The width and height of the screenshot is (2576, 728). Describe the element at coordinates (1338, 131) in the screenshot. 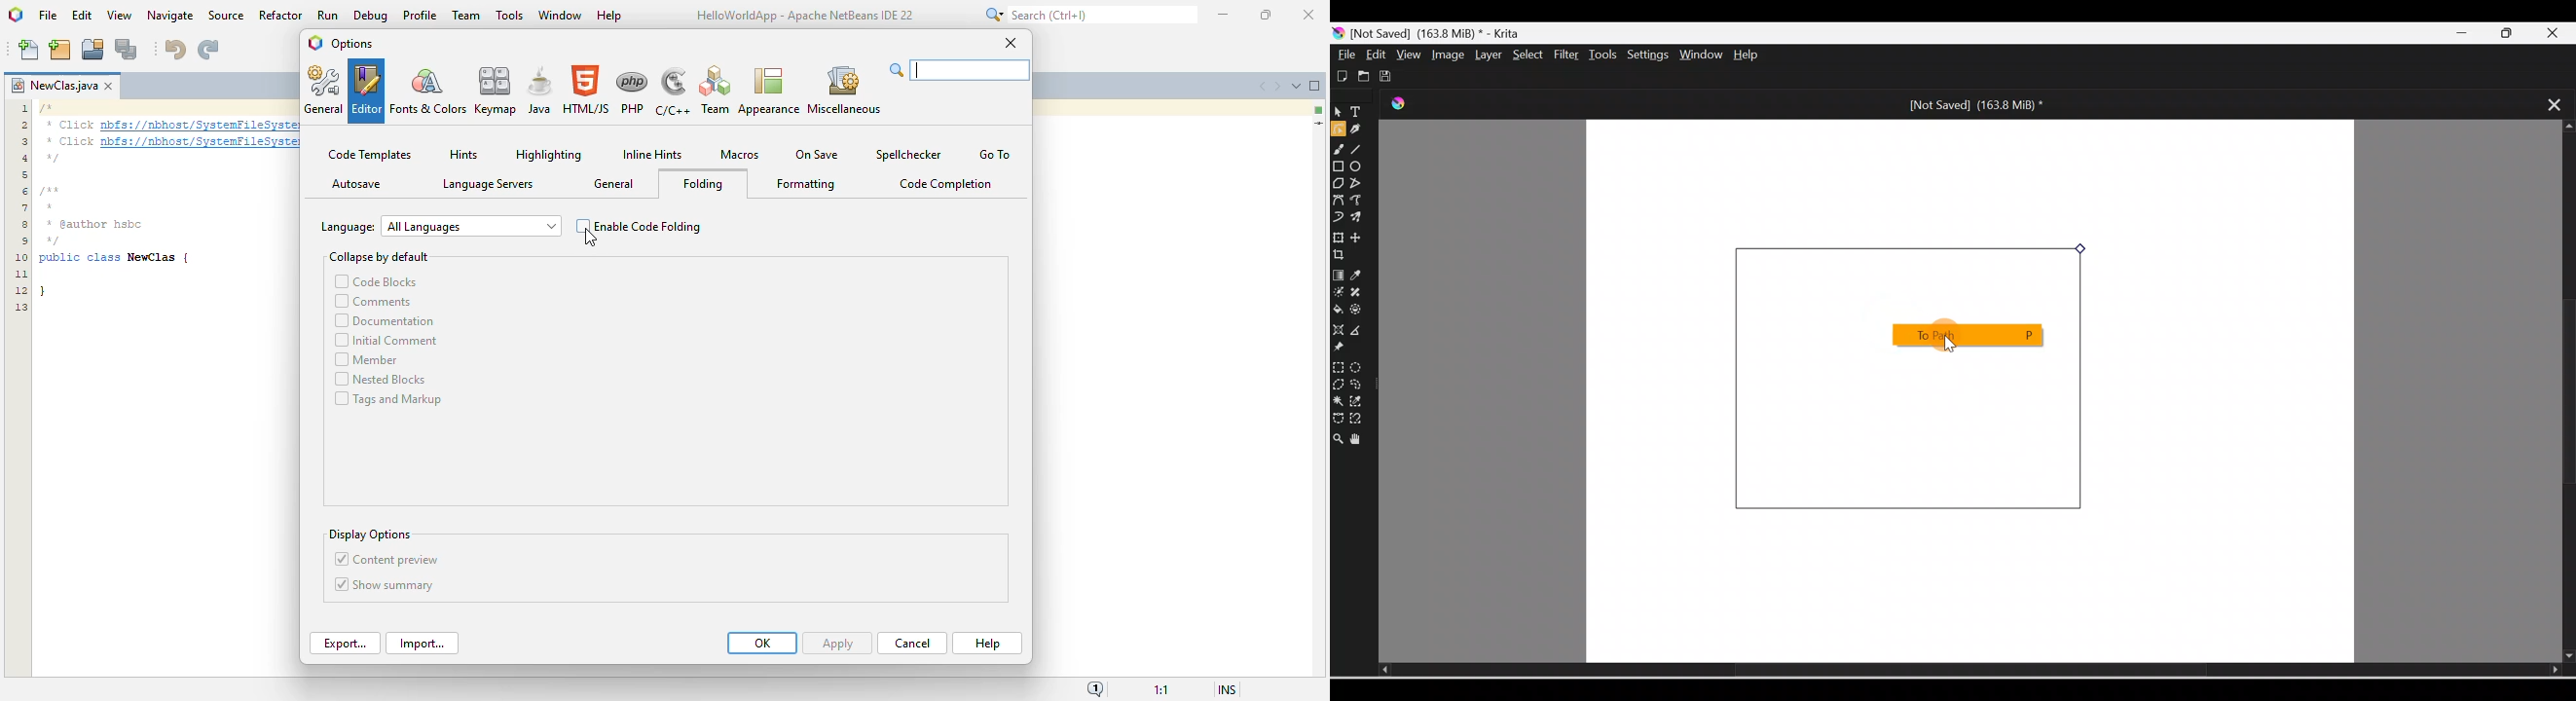

I see `Edit shapes tool` at that location.